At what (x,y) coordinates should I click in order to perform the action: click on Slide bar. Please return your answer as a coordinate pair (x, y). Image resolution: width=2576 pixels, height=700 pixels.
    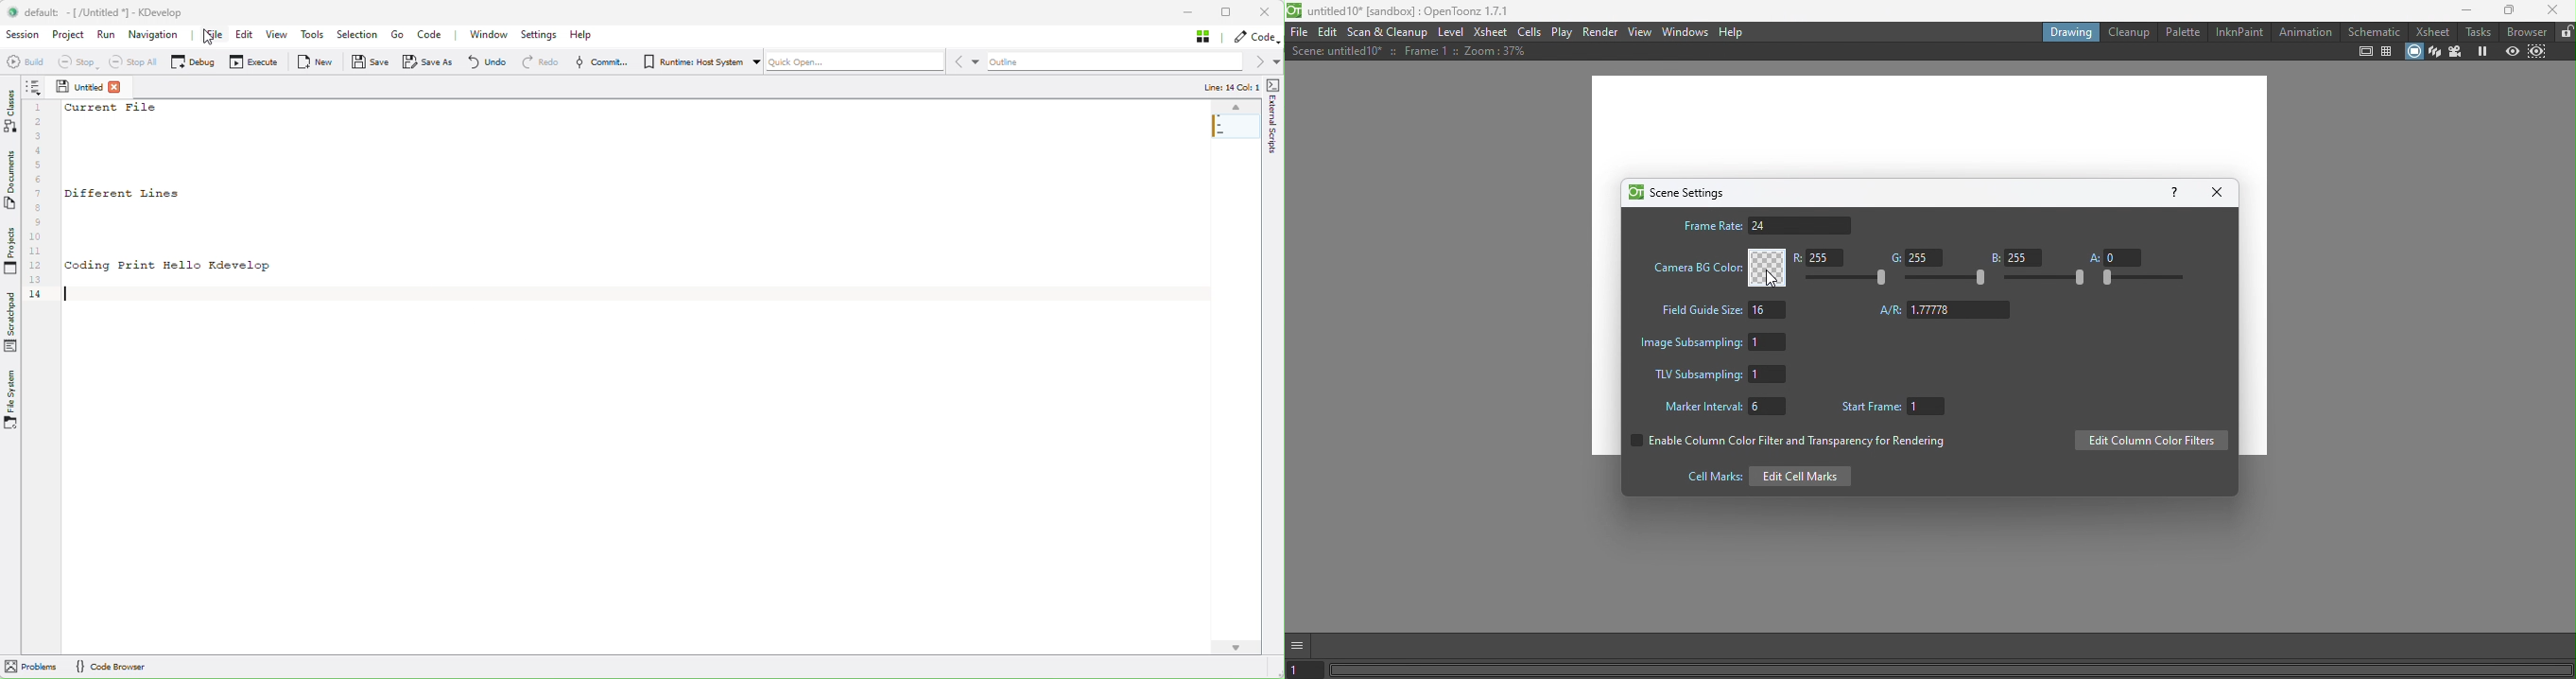
    Looking at the image, I should click on (2046, 279).